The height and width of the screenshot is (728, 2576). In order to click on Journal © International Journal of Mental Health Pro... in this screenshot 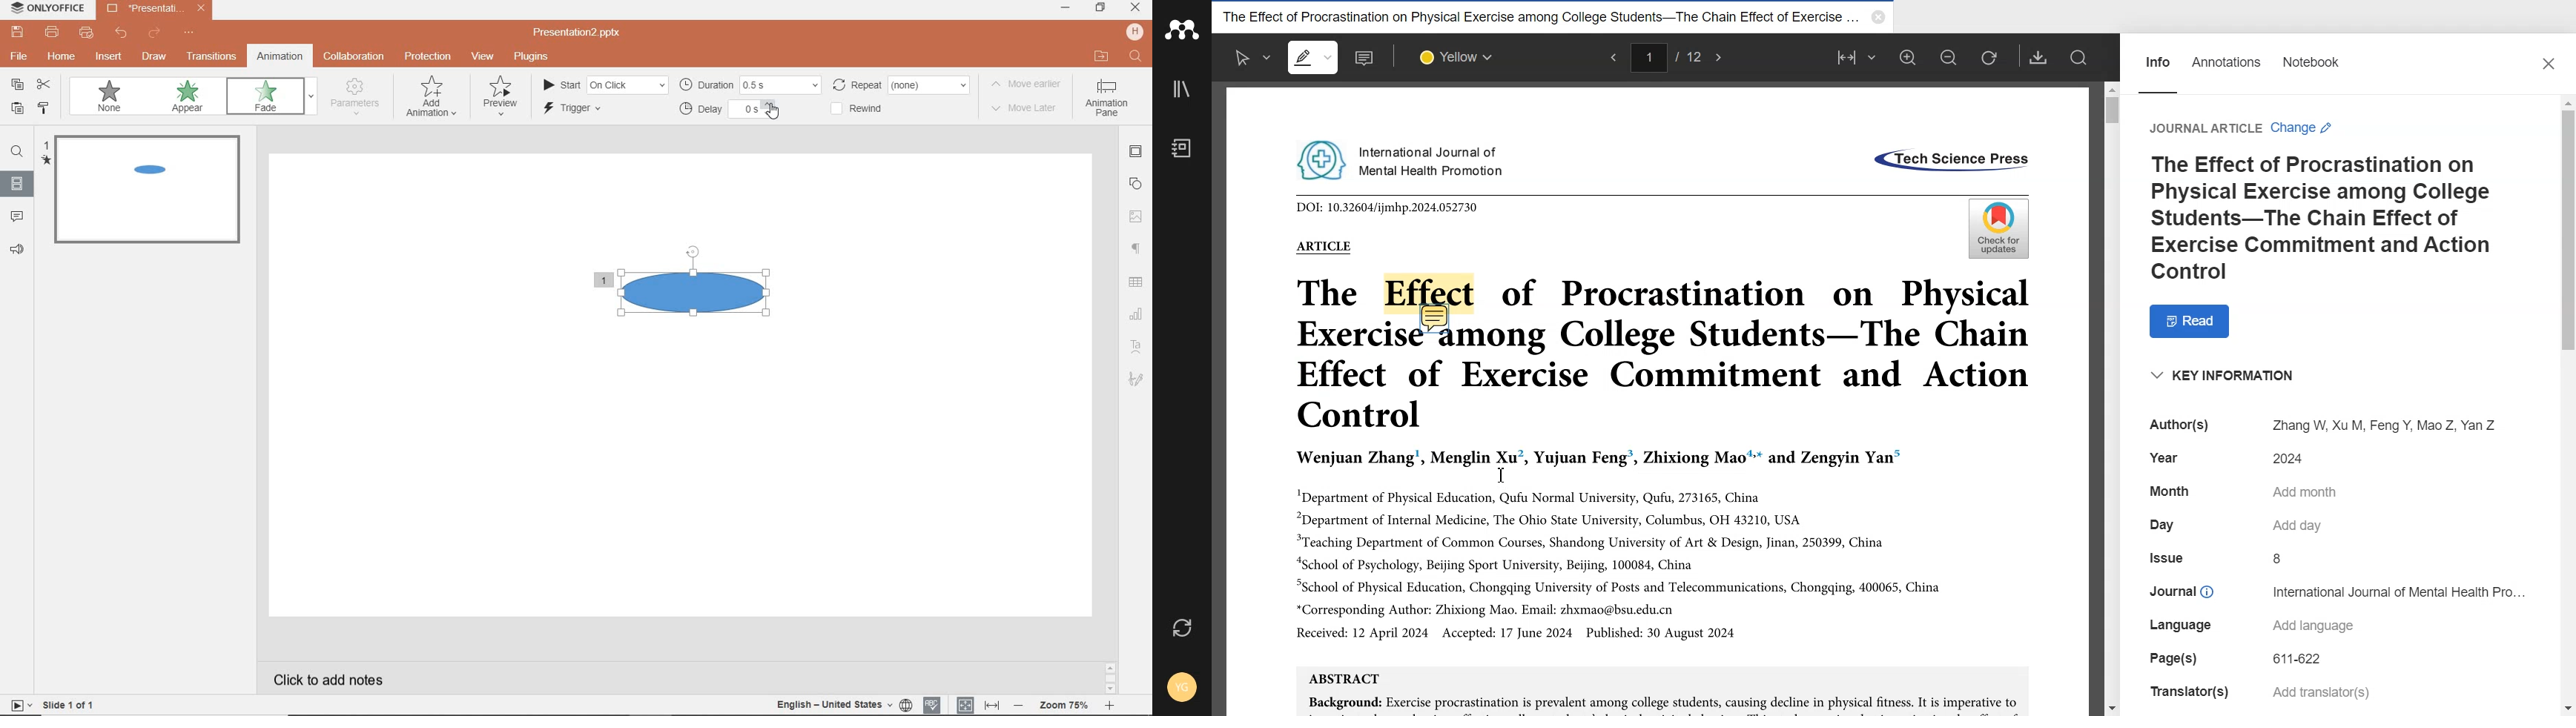, I will do `click(2339, 590)`.